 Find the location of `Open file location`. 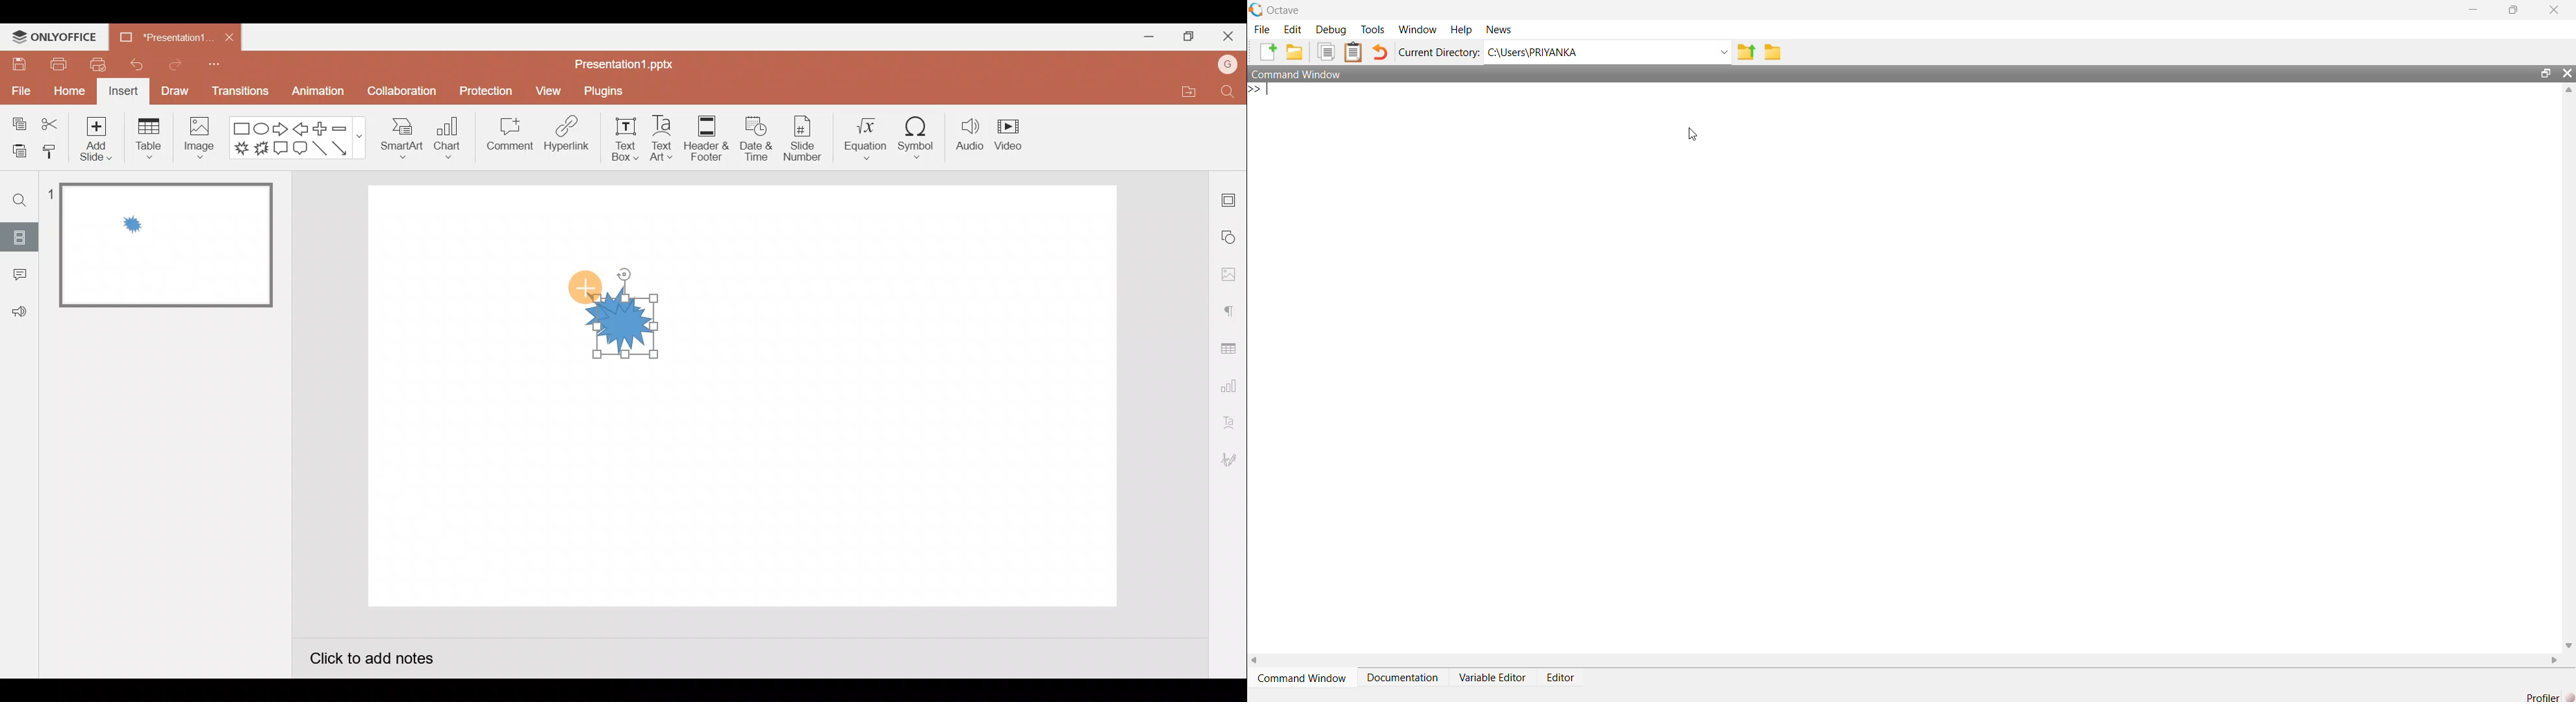

Open file location is located at coordinates (1182, 92).